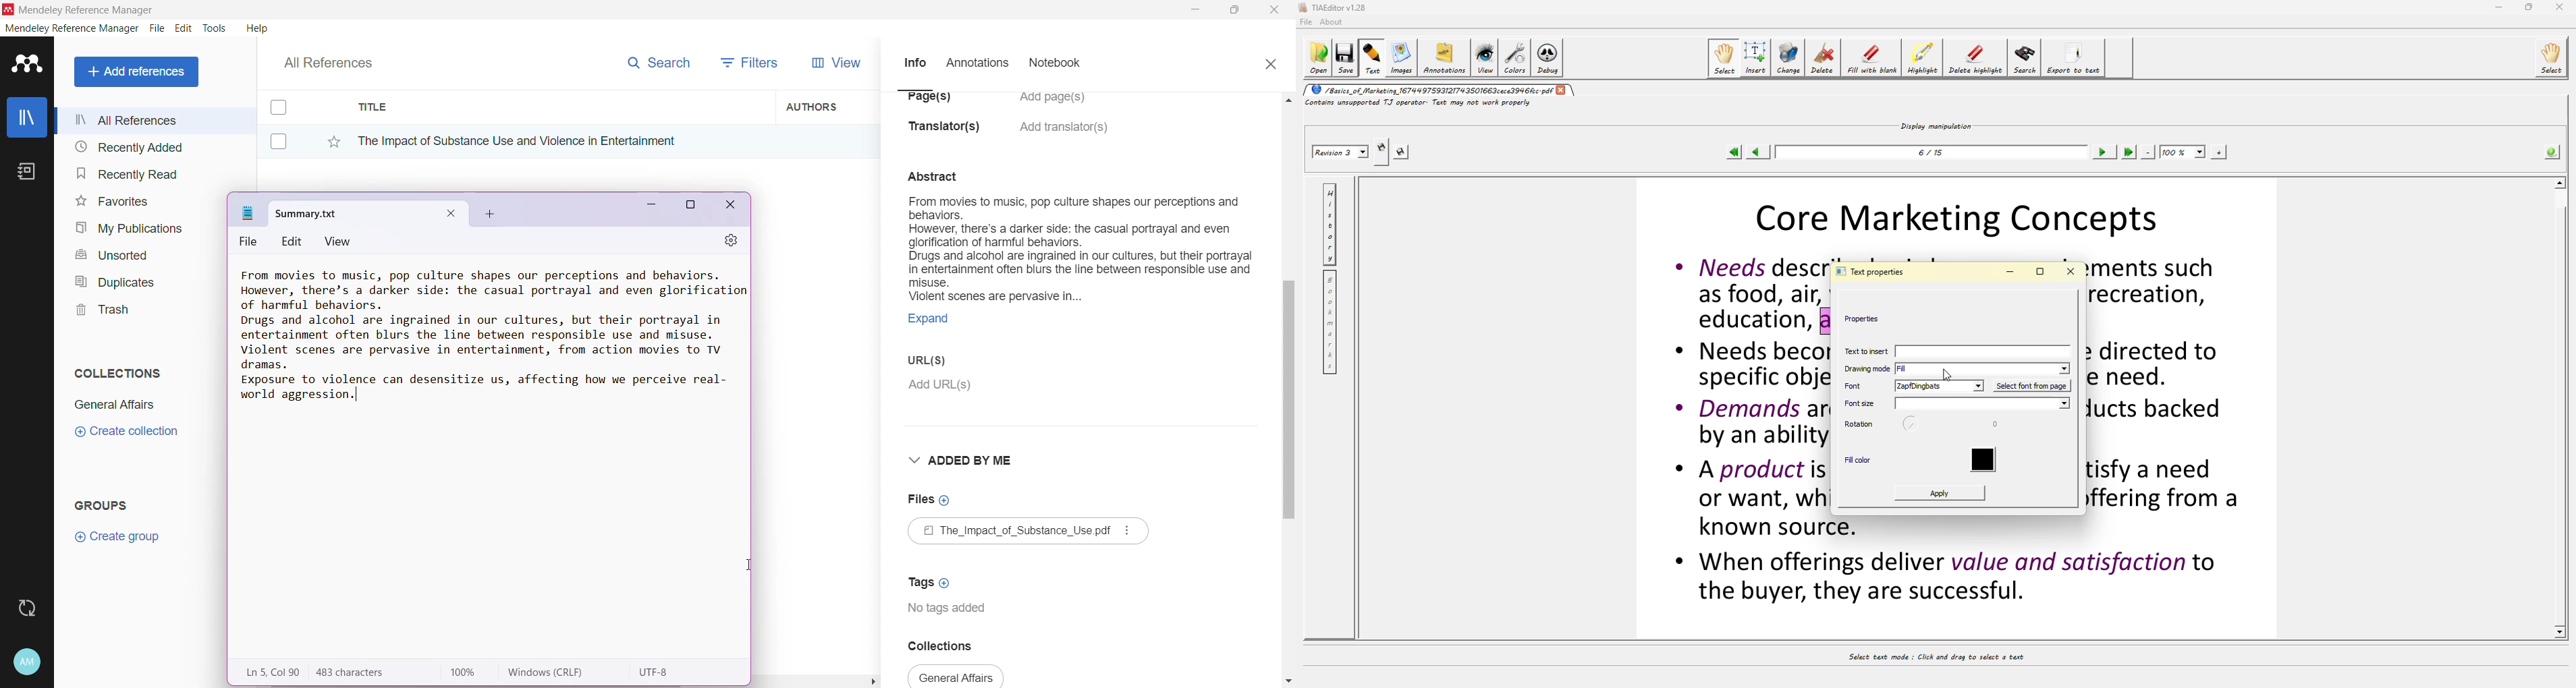 This screenshot has width=2576, height=700. What do you see at coordinates (491, 214) in the screenshot?
I see `Add New Tab` at bounding box center [491, 214].